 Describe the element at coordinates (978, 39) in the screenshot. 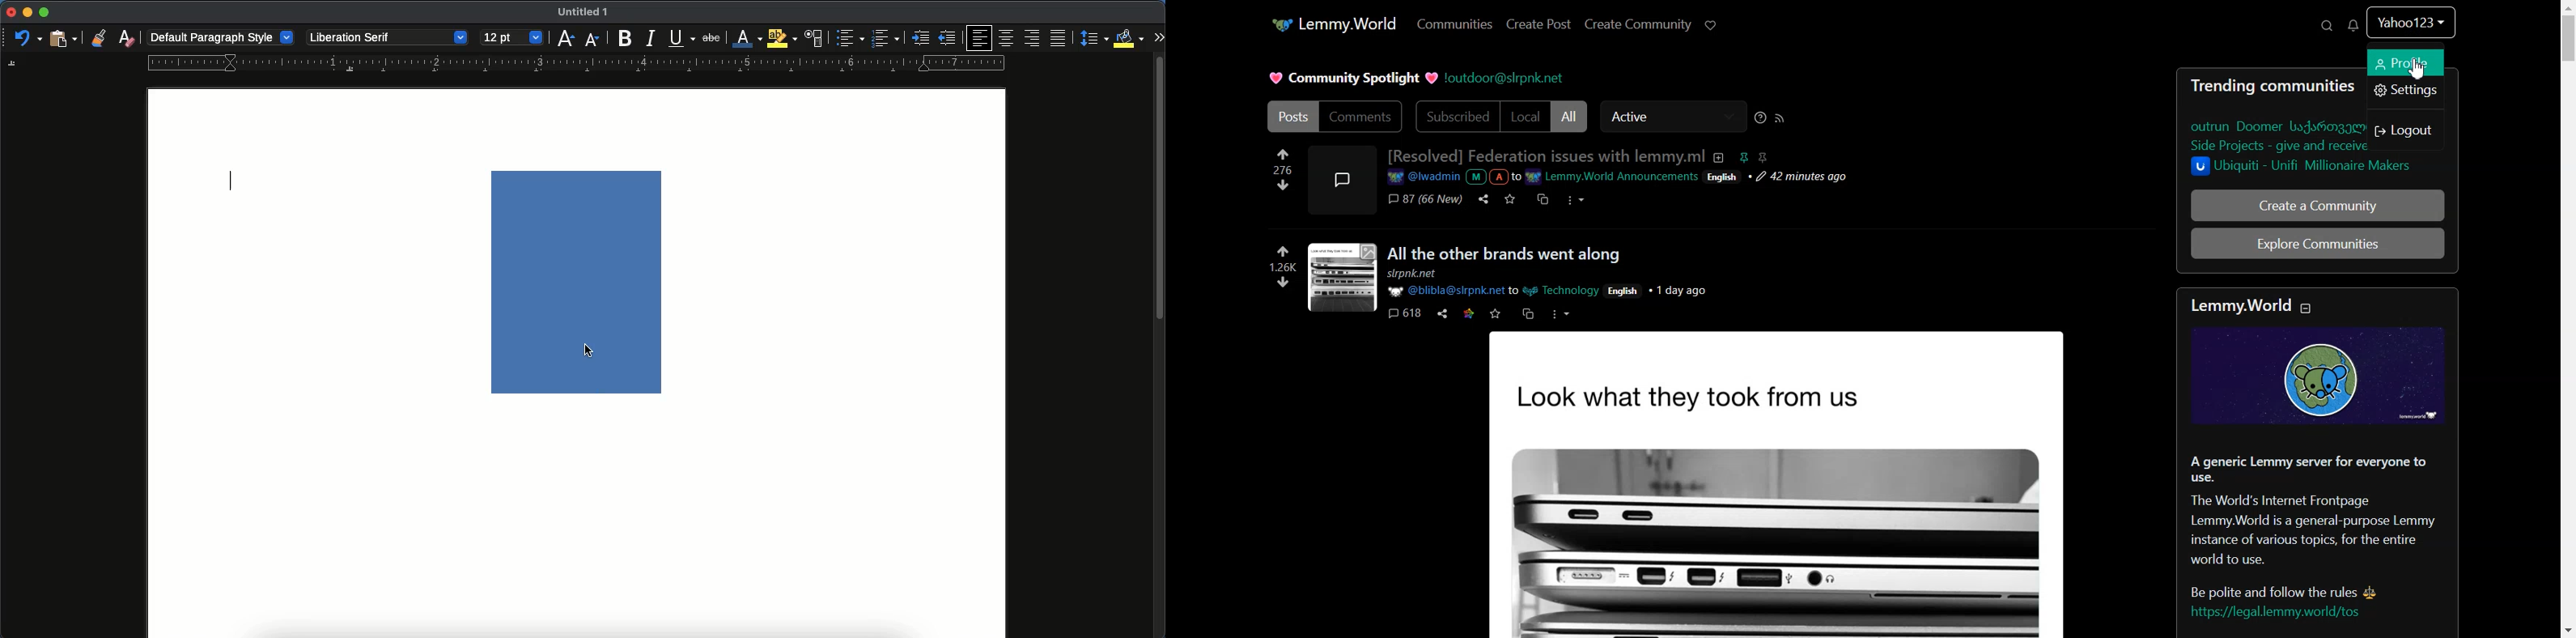

I see `left align` at that location.